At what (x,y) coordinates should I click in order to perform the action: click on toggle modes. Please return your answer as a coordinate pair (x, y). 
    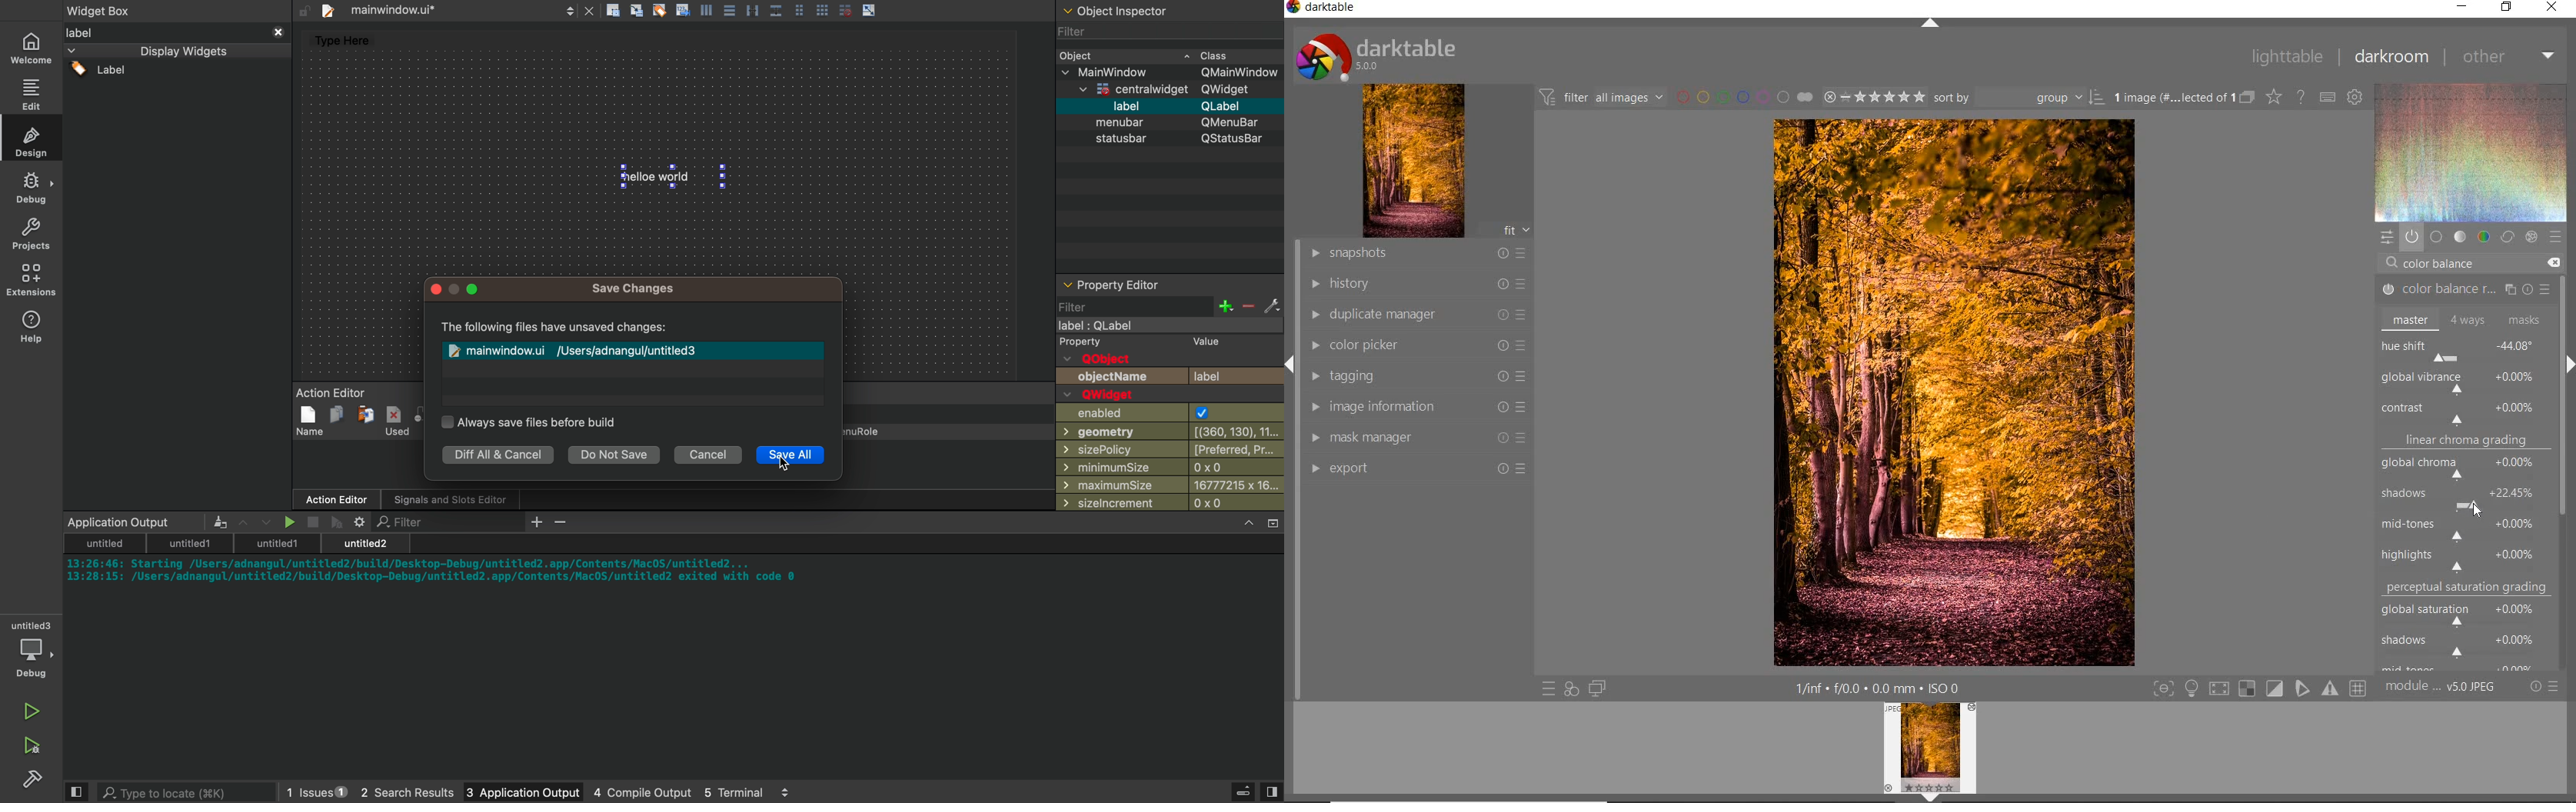
    Looking at the image, I should click on (2256, 688).